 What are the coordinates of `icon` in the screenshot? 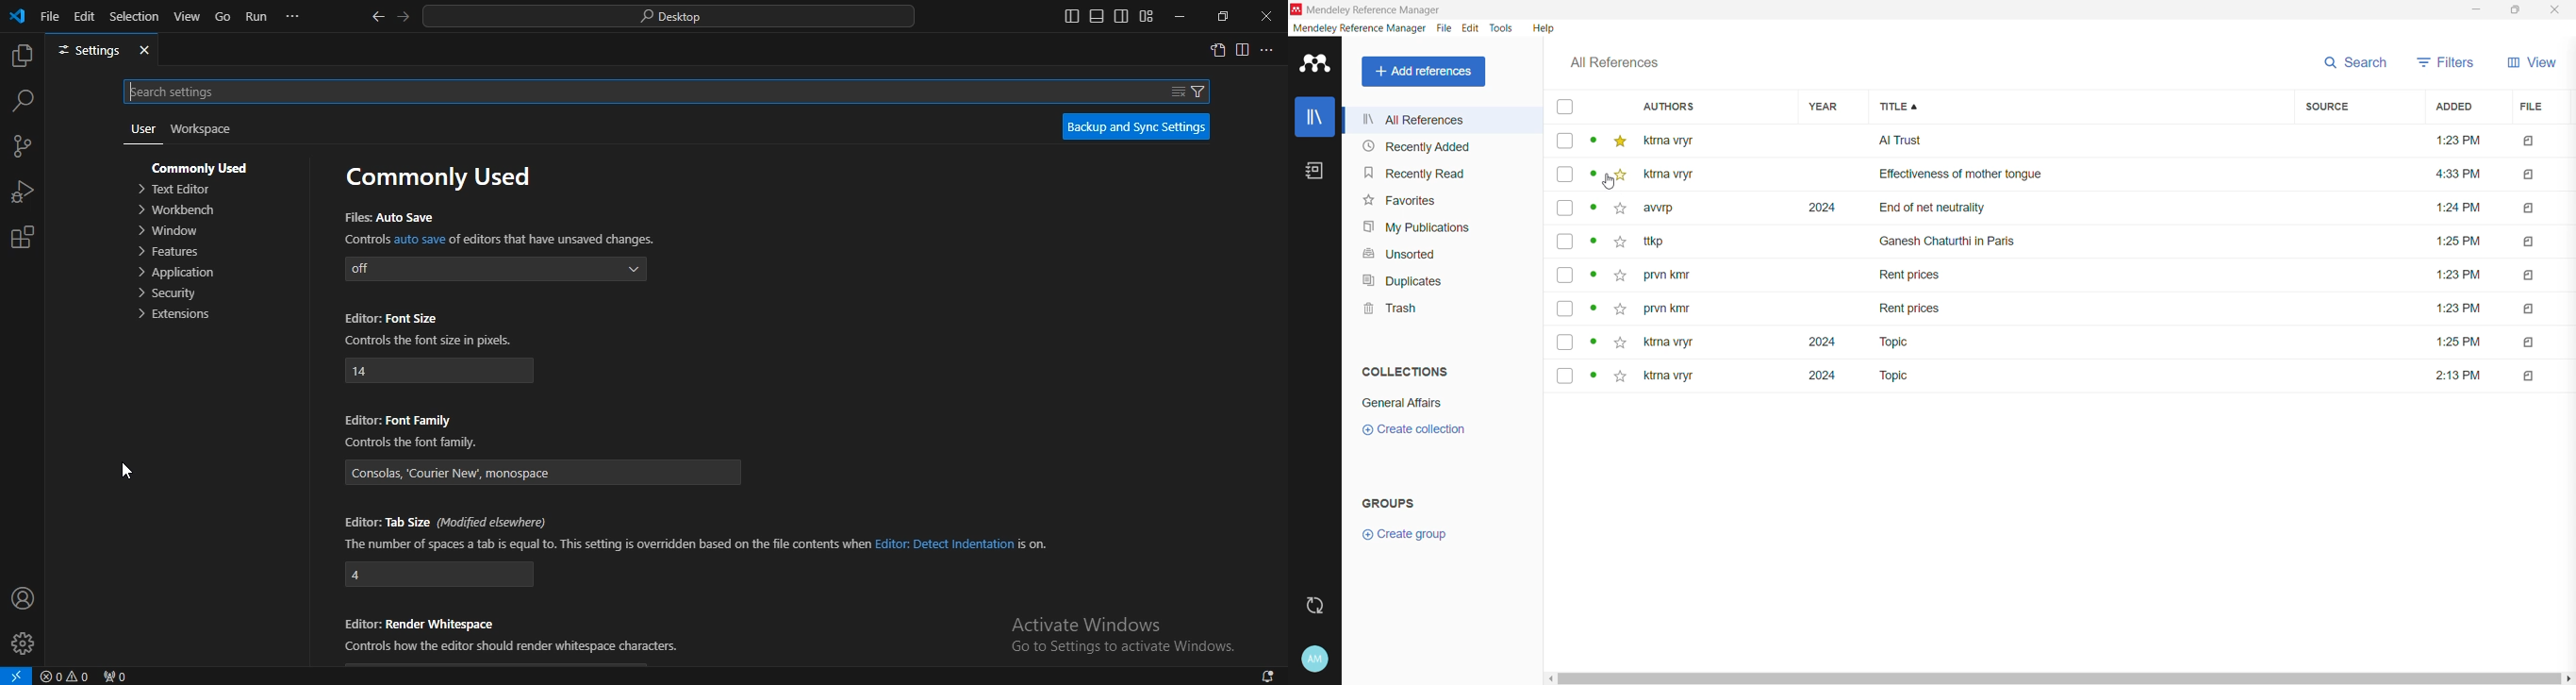 It's located at (2531, 207).